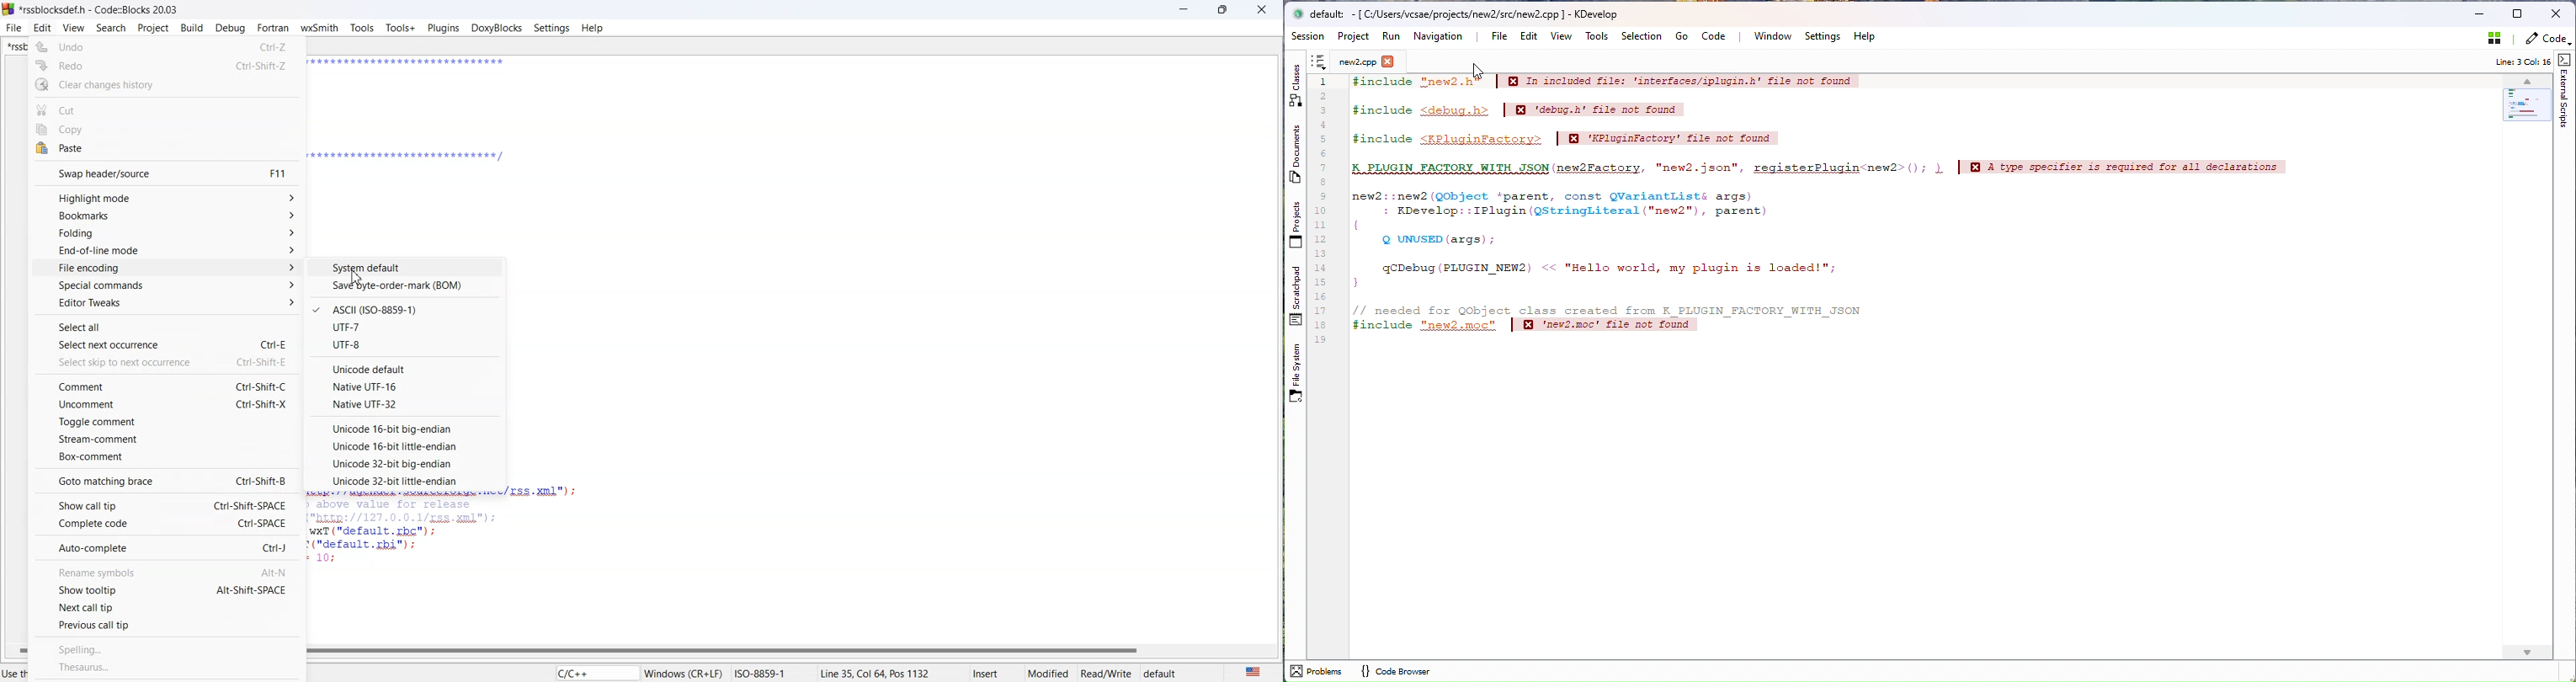 The height and width of the screenshot is (700, 2576). What do you see at coordinates (111, 29) in the screenshot?
I see `Search` at bounding box center [111, 29].